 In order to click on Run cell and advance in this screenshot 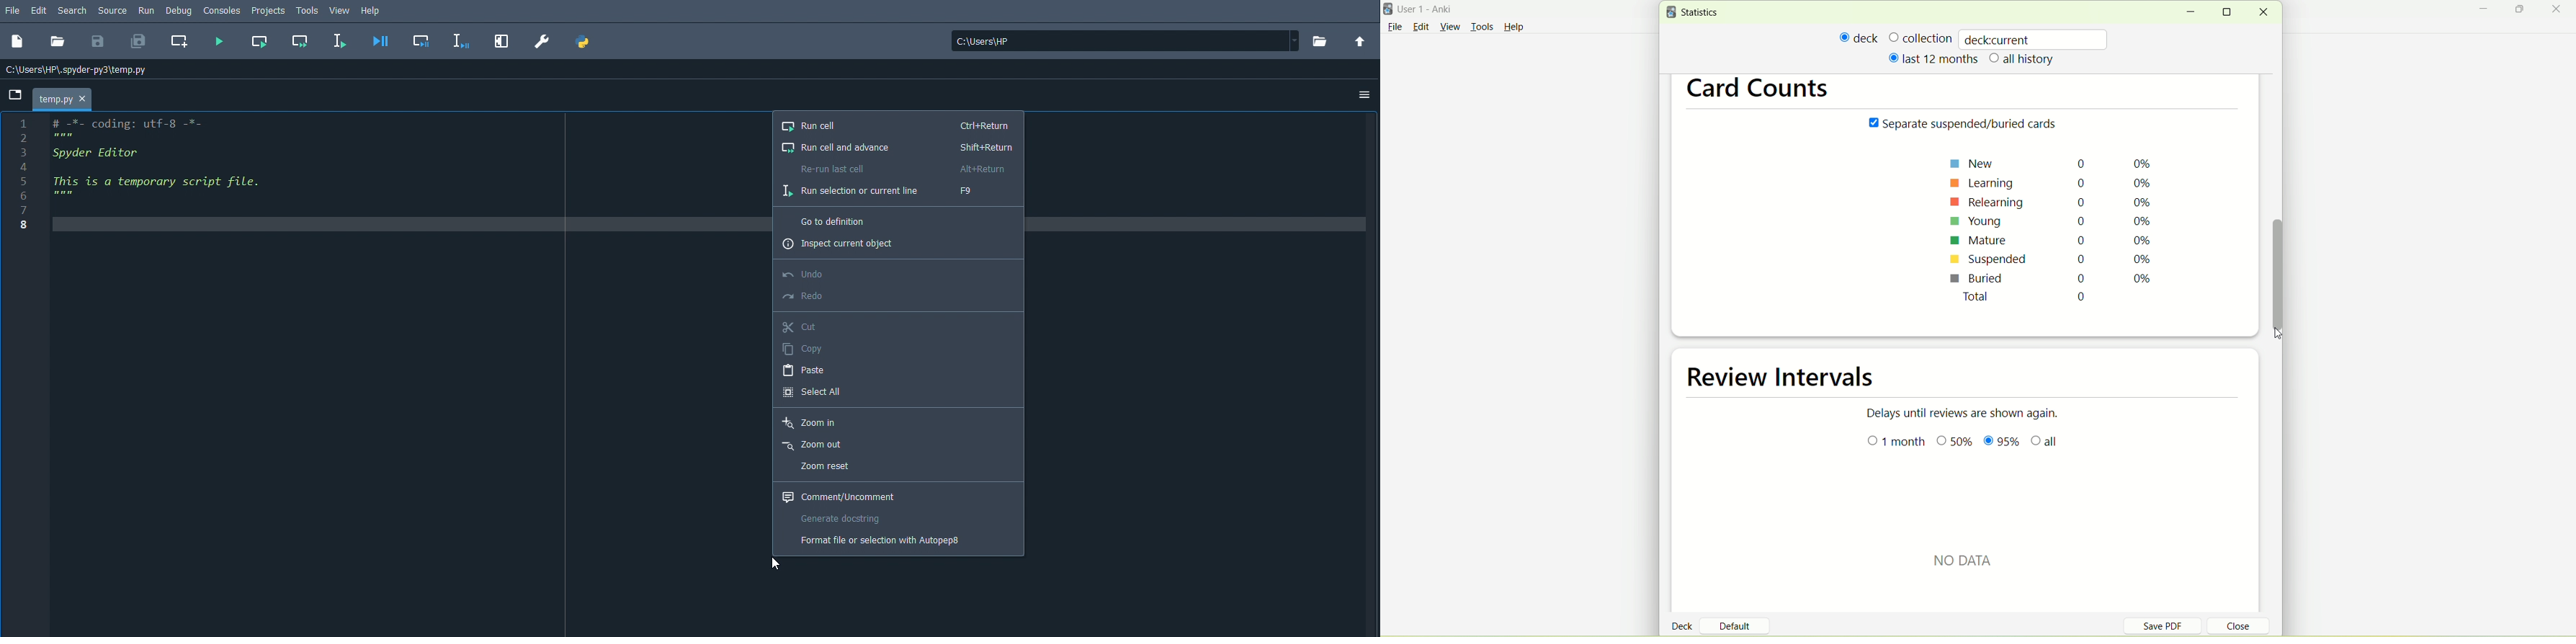, I will do `click(899, 148)`.